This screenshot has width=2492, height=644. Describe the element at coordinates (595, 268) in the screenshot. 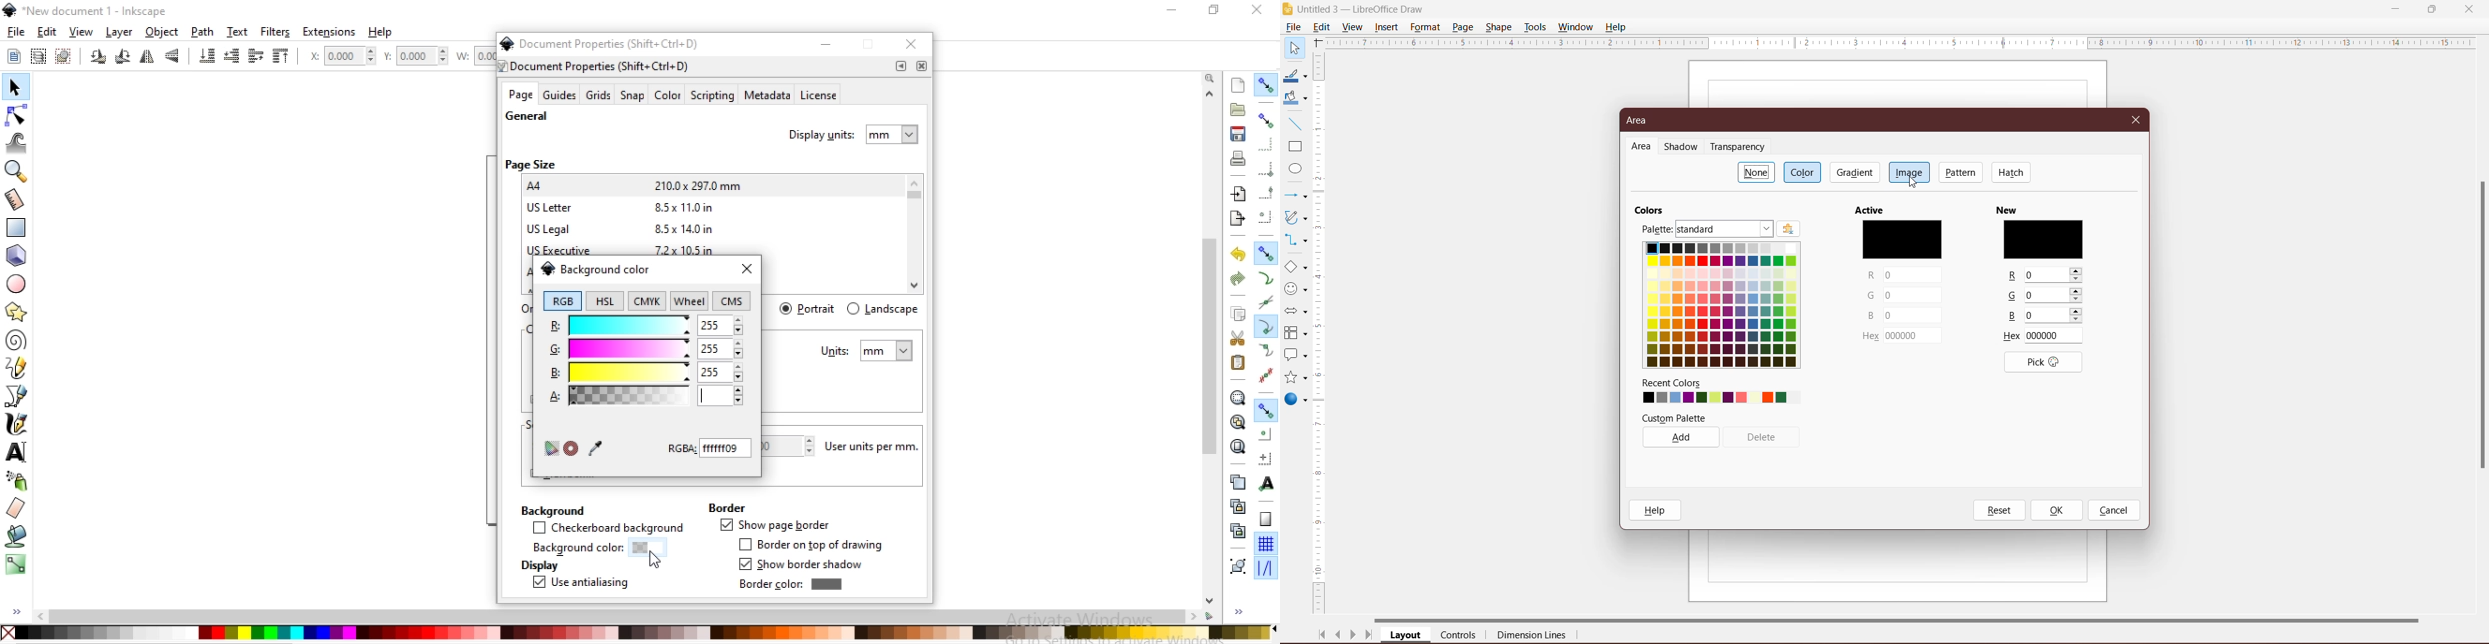

I see `background color` at that location.